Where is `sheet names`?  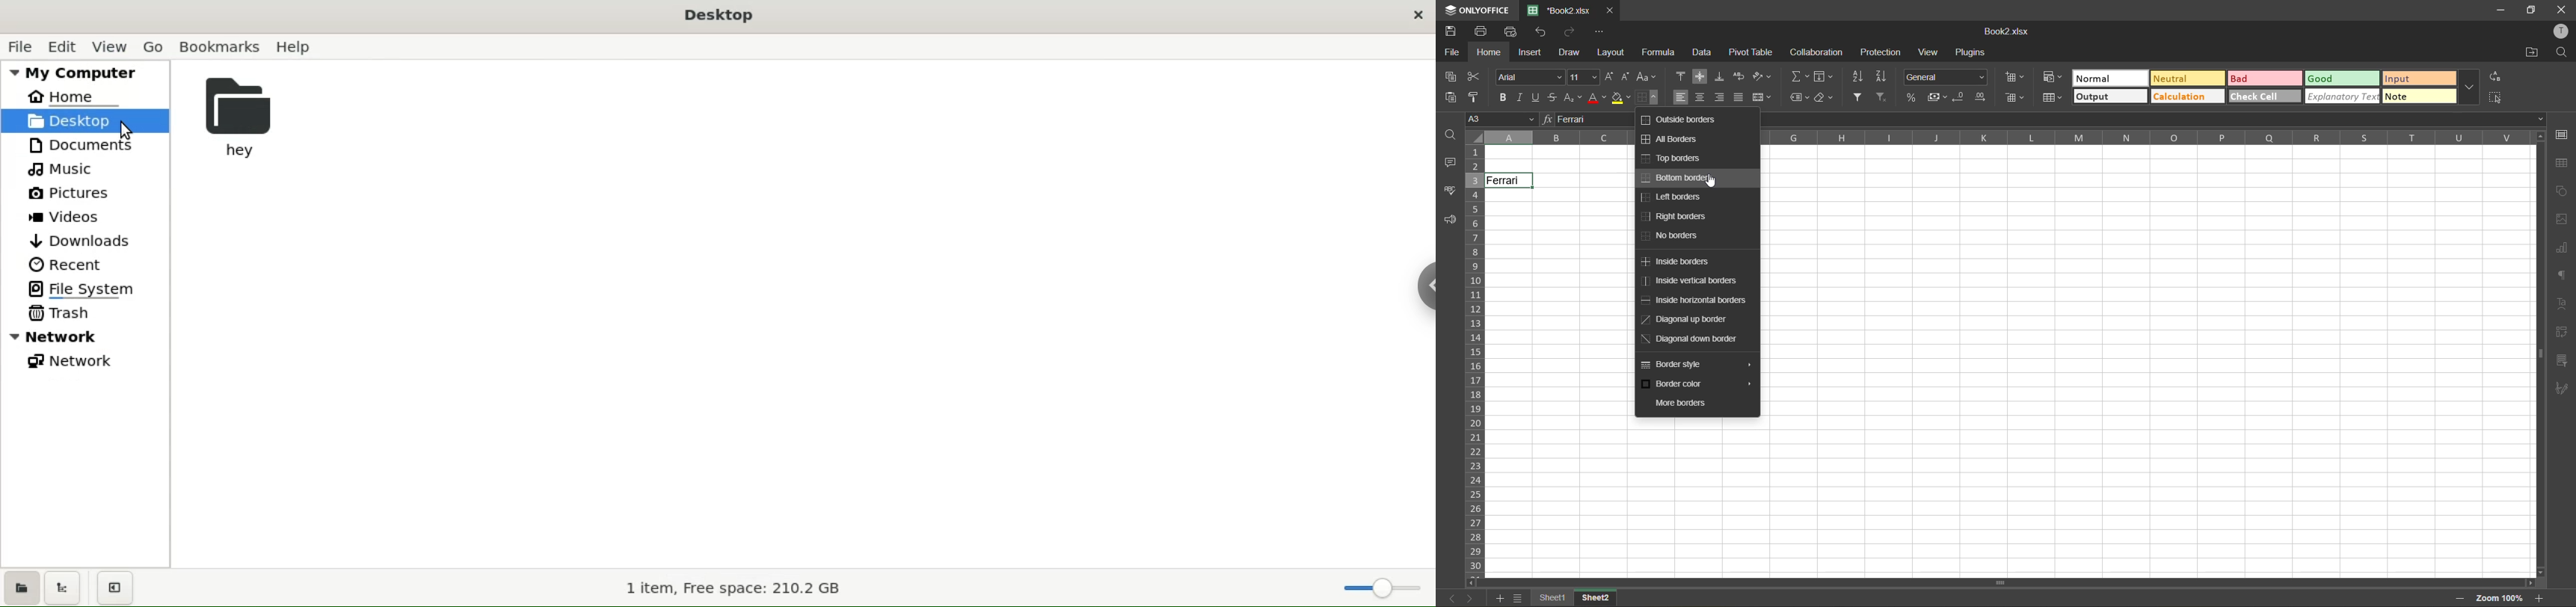 sheet names is located at coordinates (1552, 598).